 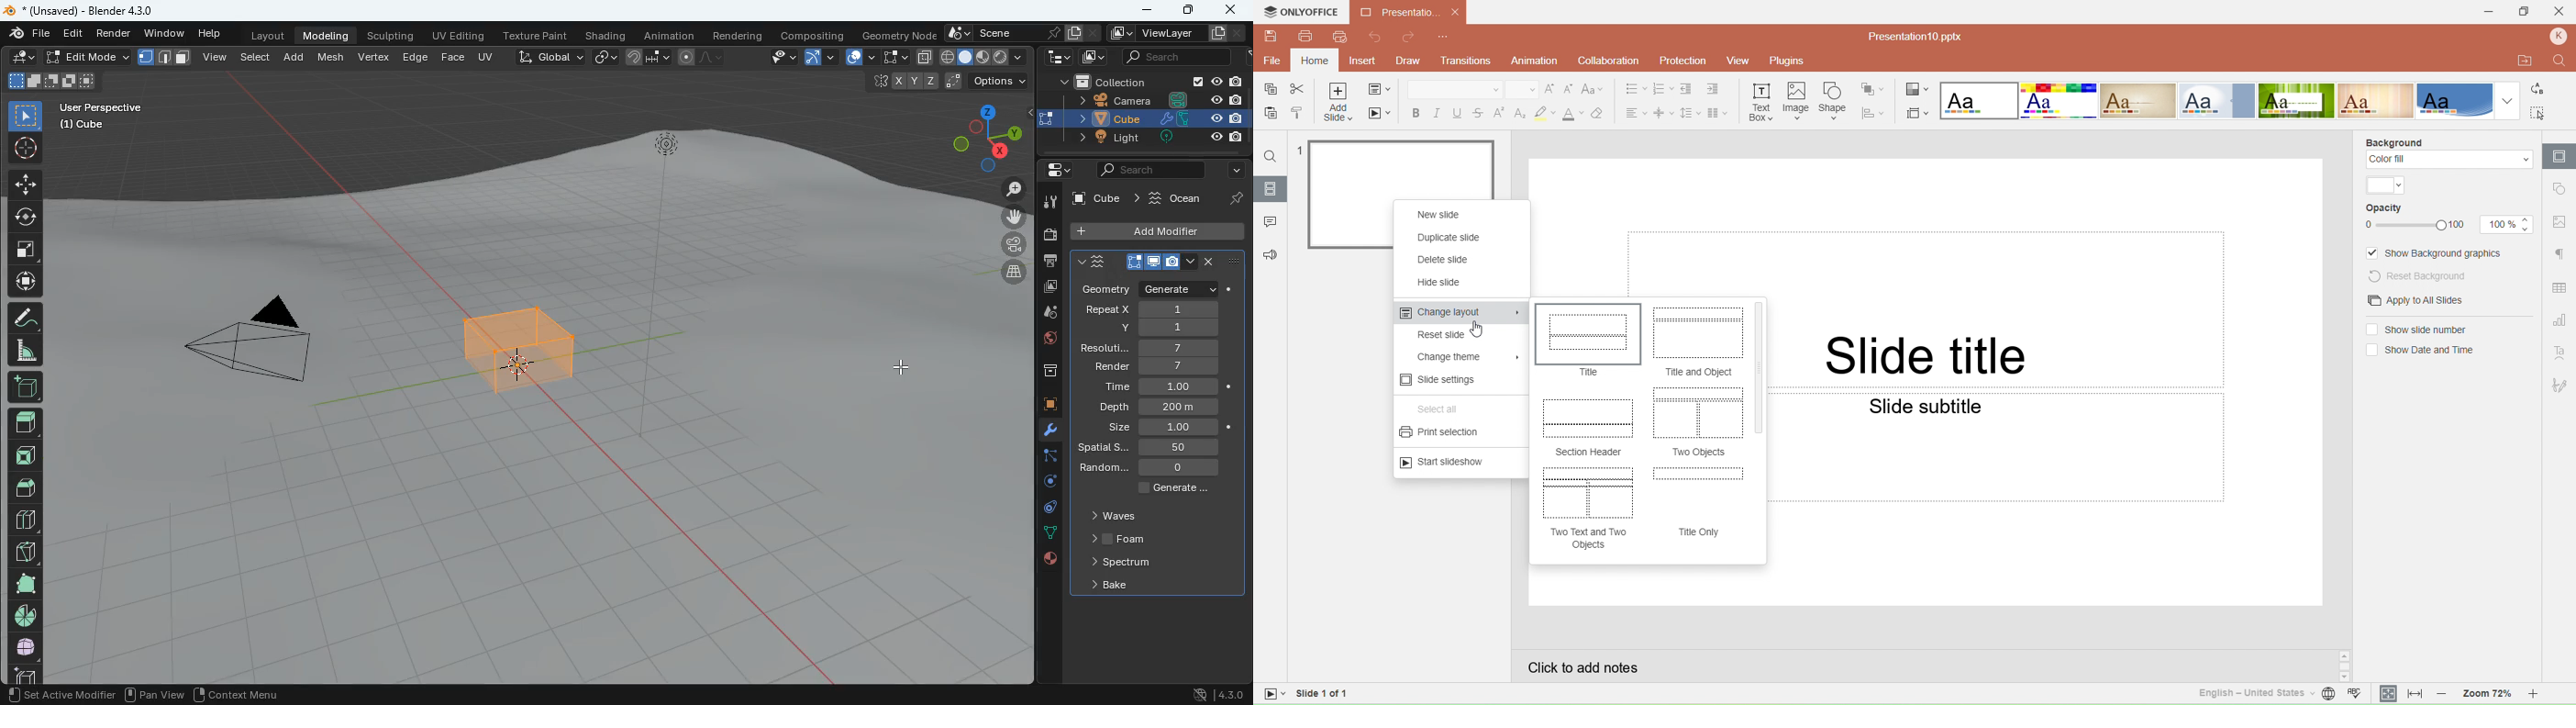 What do you see at coordinates (1587, 335) in the screenshot?
I see `Title Preview layout` at bounding box center [1587, 335].